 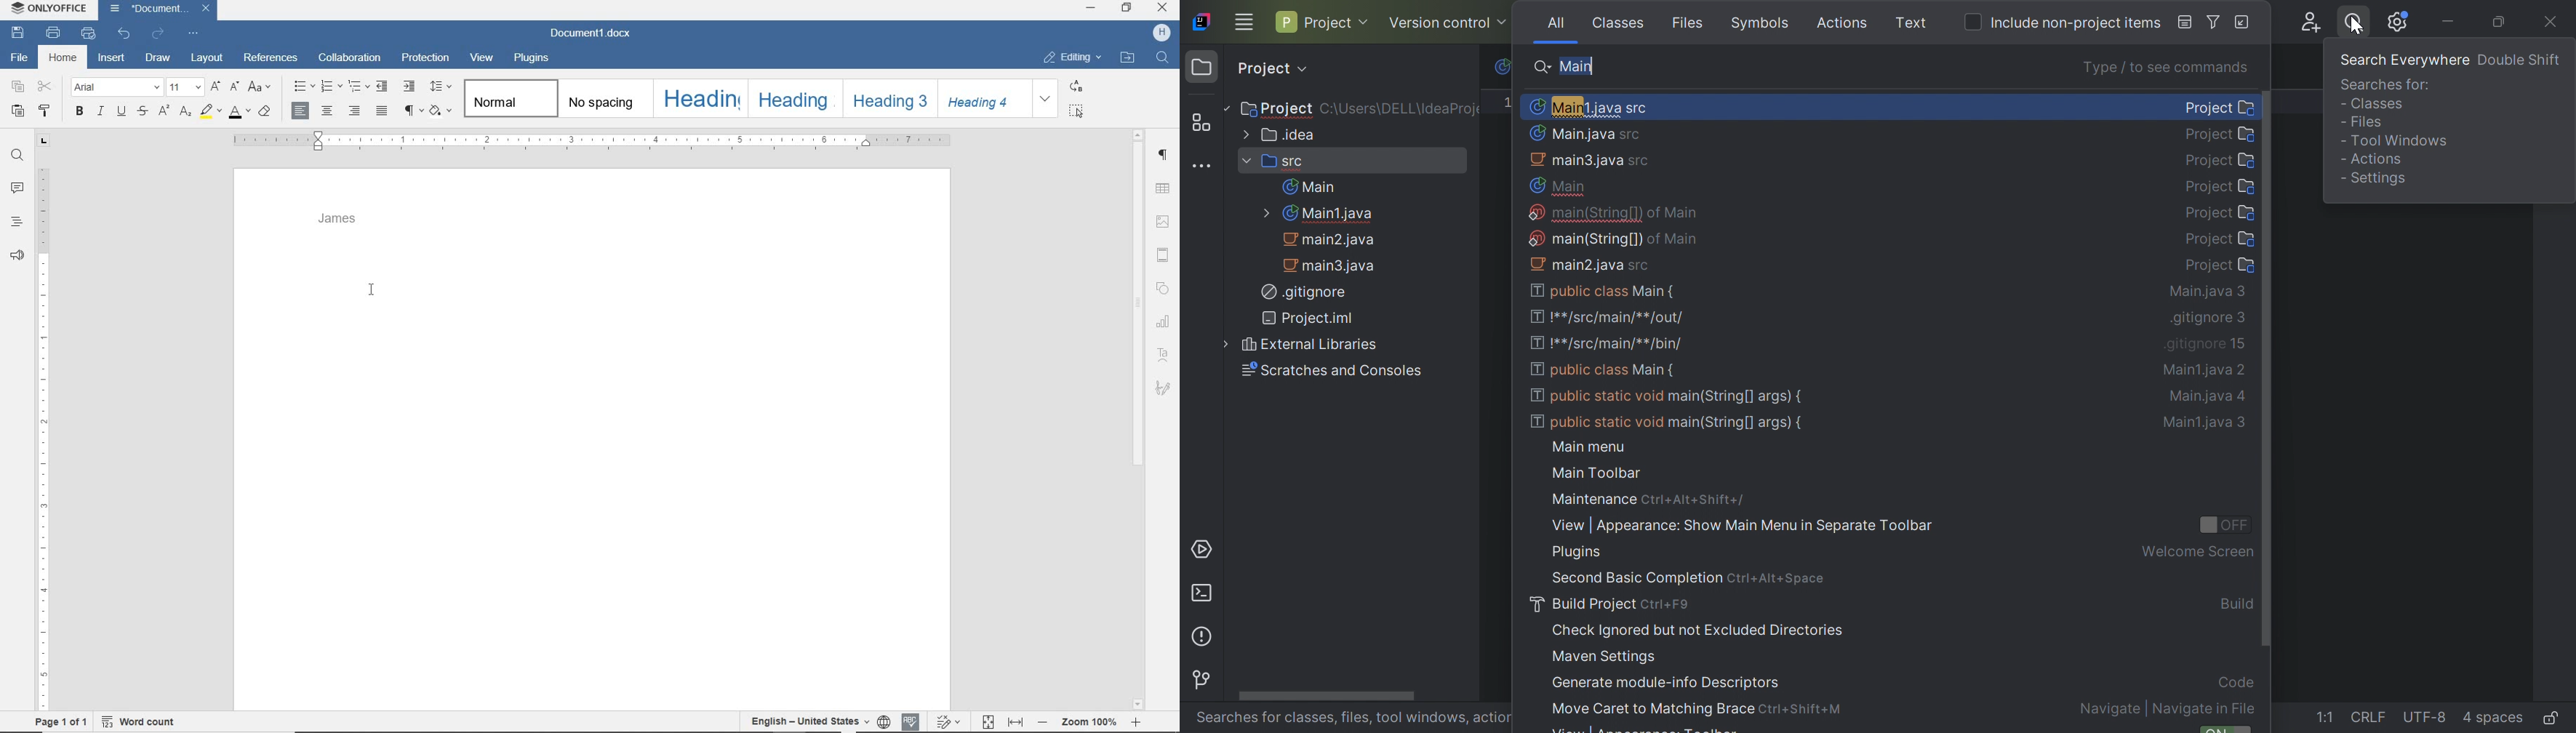 I want to click on CRLF, so click(x=2369, y=719).